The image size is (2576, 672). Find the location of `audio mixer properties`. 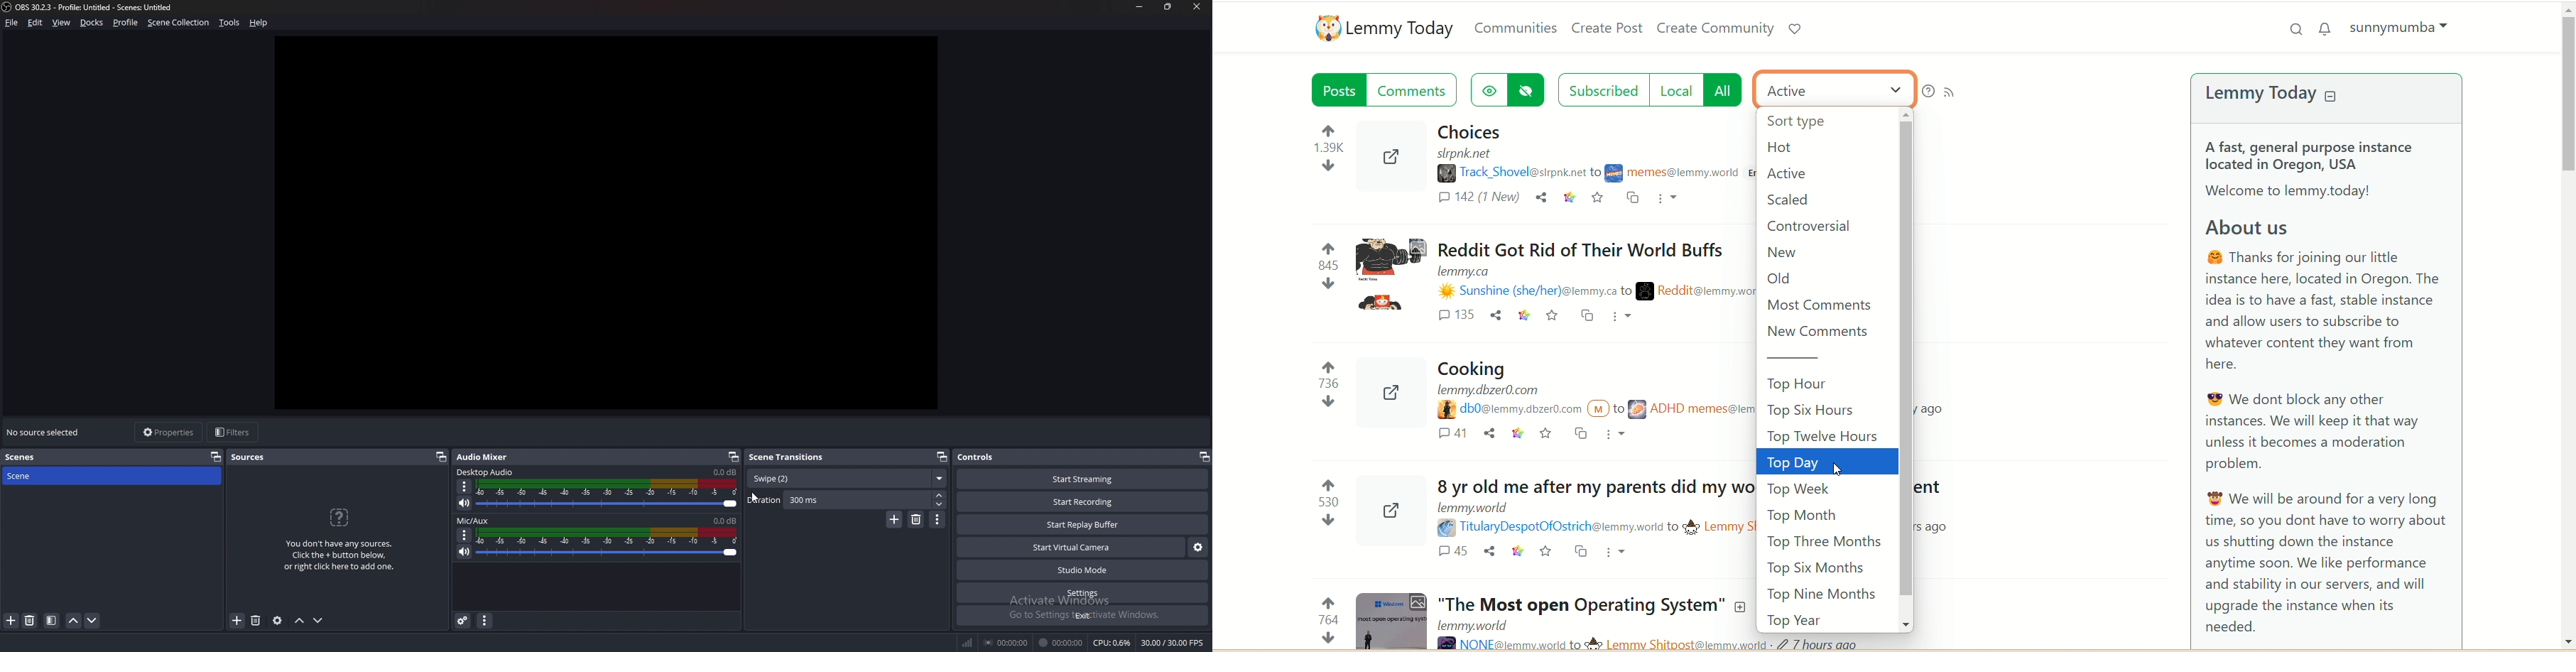

audio mixer properties is located at coordinates (486, 621).